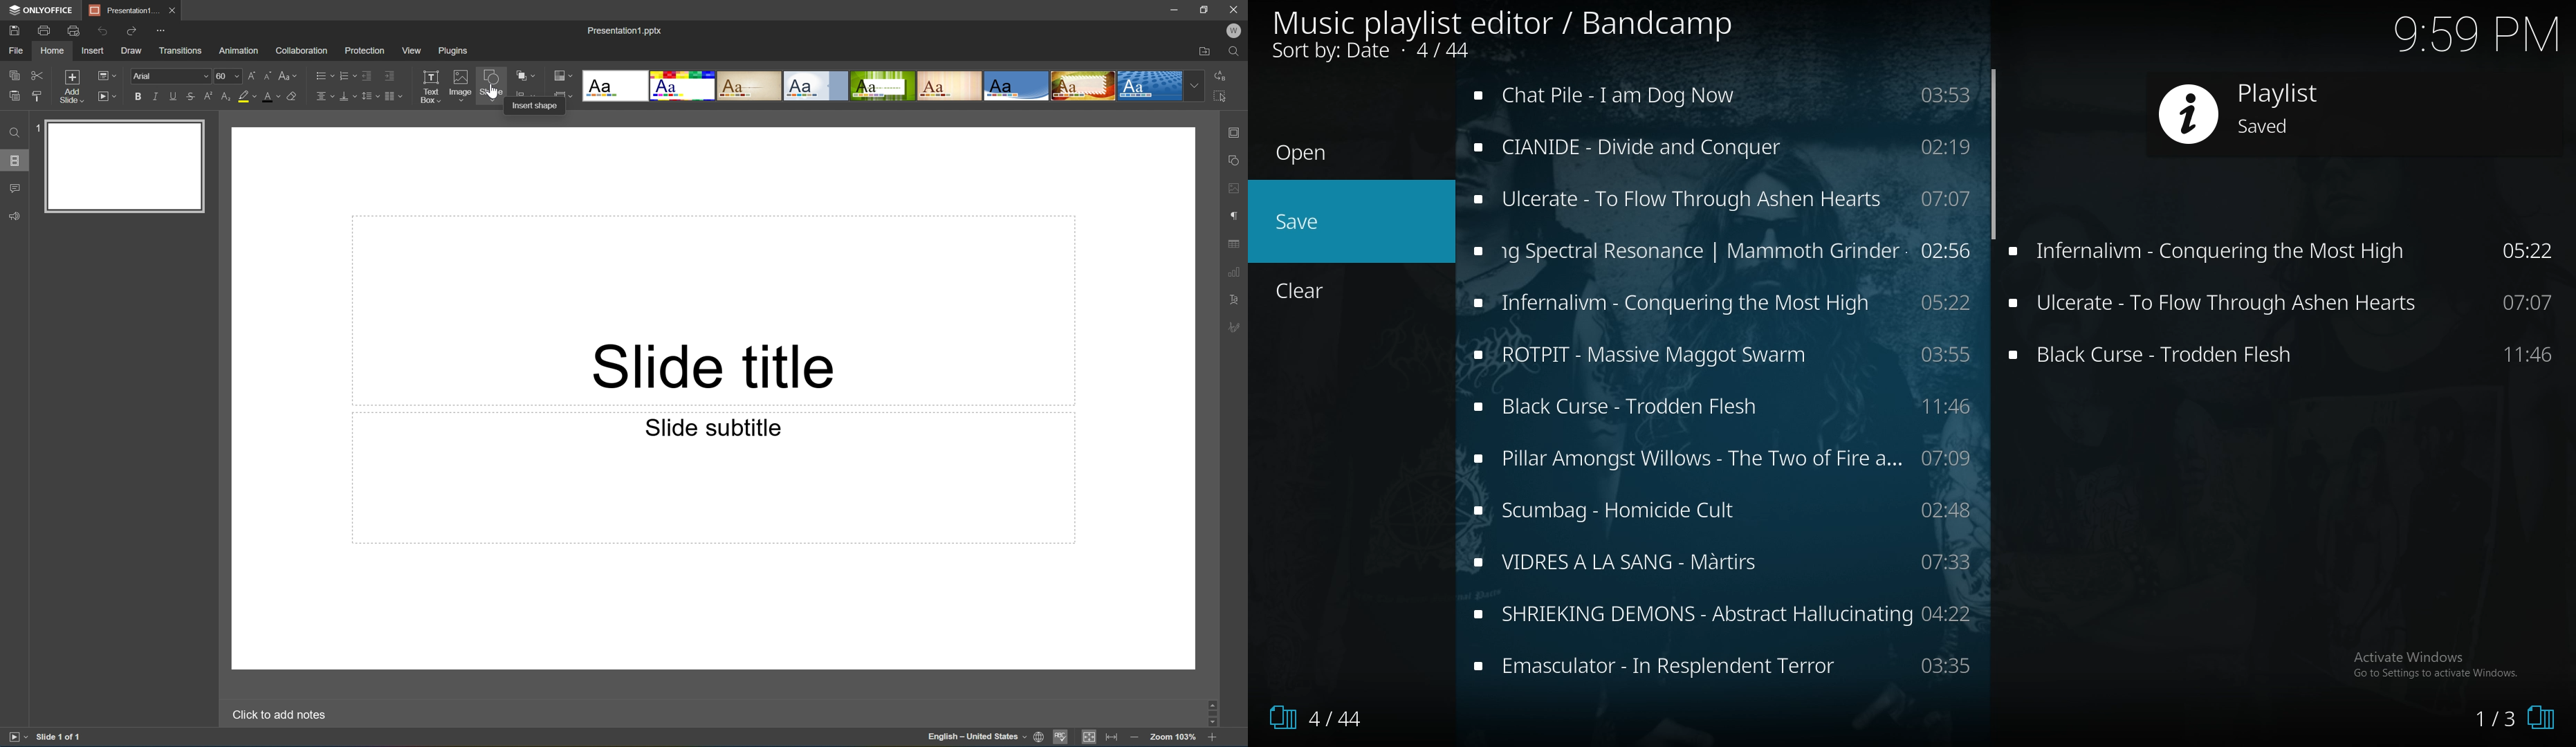 The height and width of the screenshot is (756, 2576). What do you see at coordinates (1395, 53) in the screenshot?
I see `Sort by: Date • 5/44` at bounding box center [1395, 53].